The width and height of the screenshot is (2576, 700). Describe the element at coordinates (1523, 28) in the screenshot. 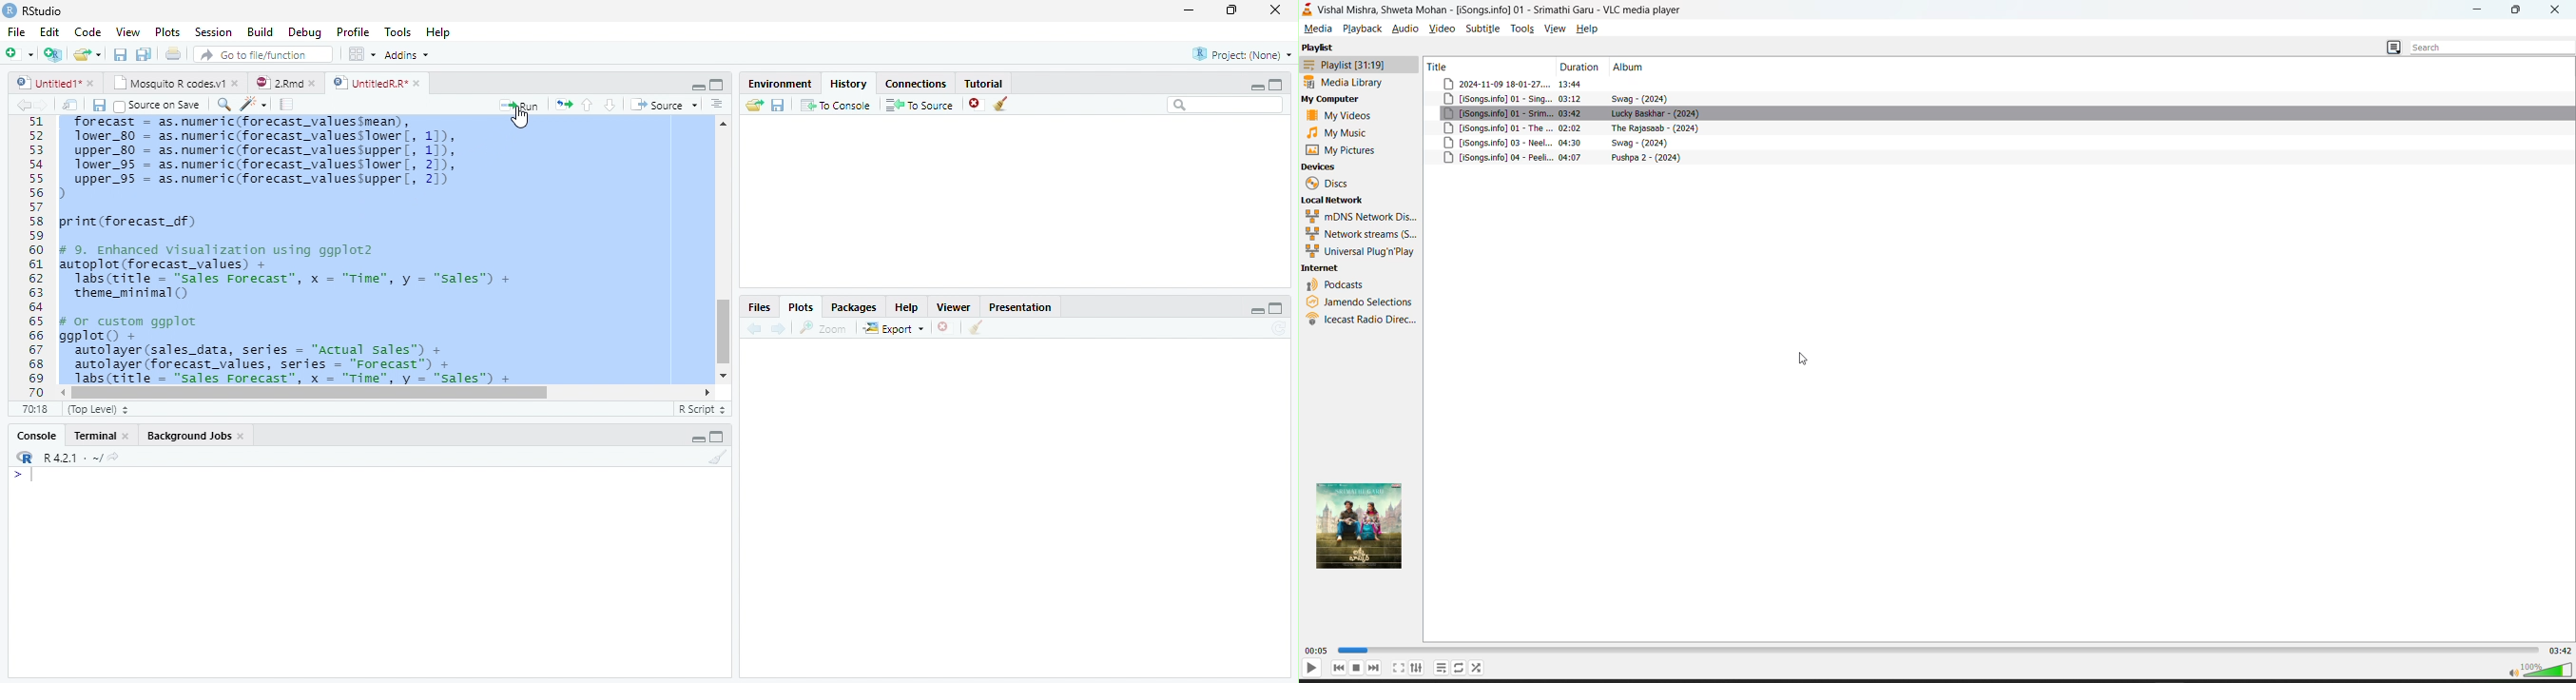

I see `tools` at that location.